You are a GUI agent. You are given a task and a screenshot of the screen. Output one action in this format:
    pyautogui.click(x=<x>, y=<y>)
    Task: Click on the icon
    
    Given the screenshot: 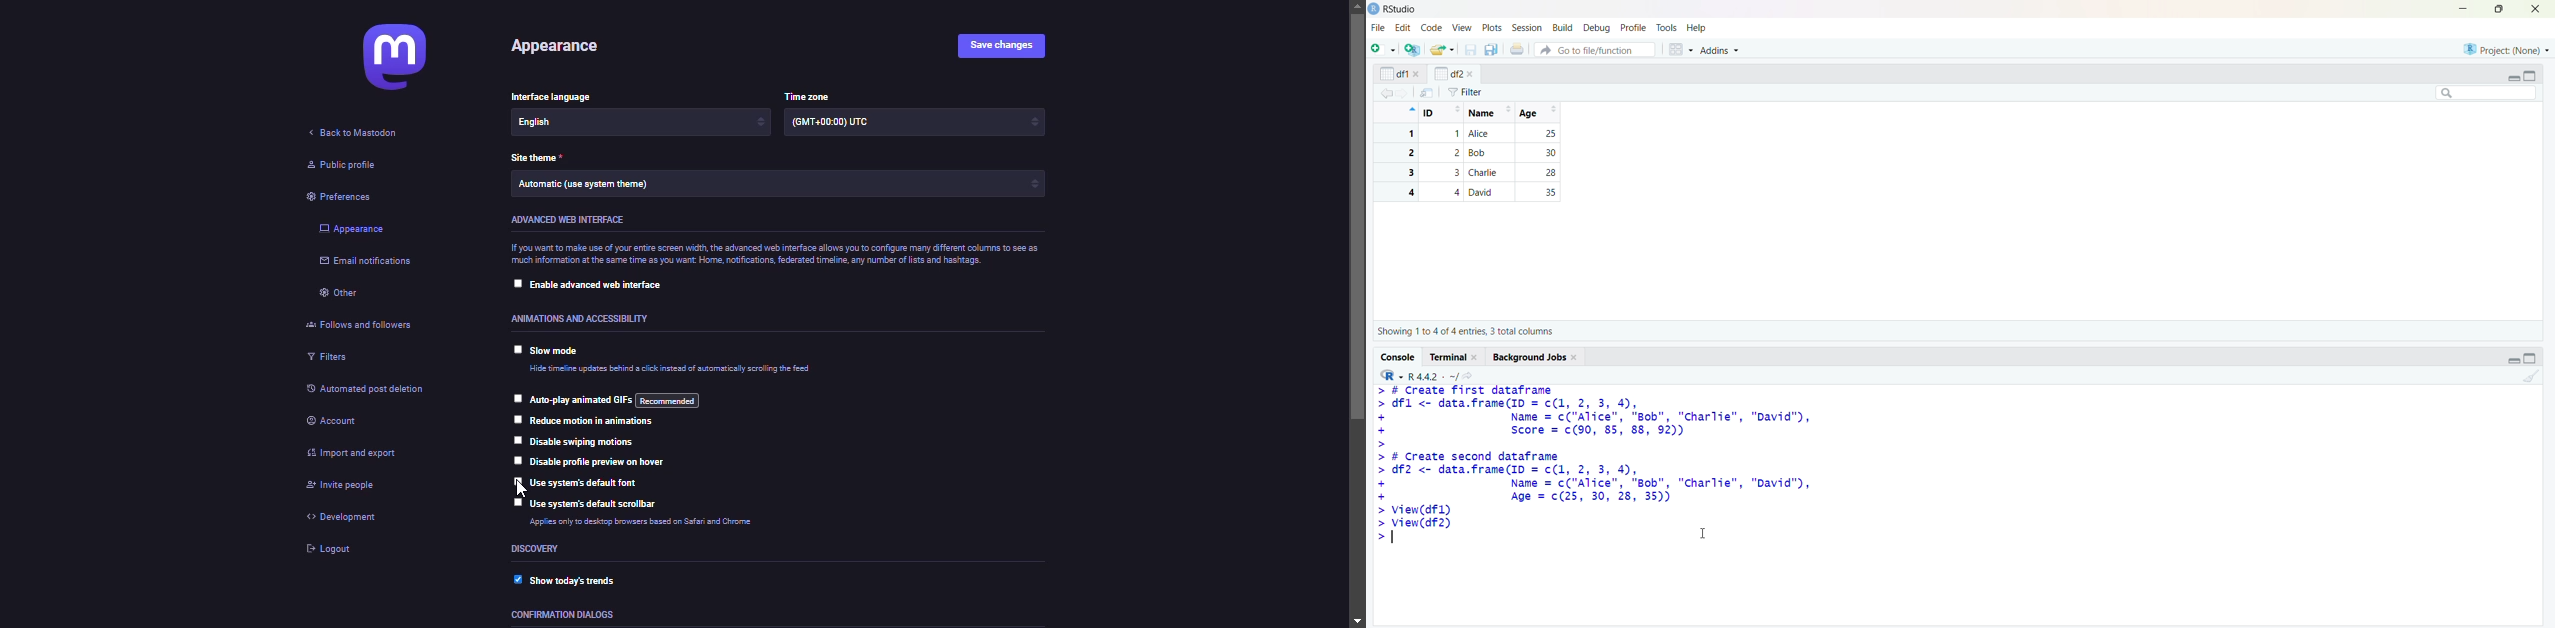 What is the action you would take?
    pyautogui.click(x=1411, y=109)
    